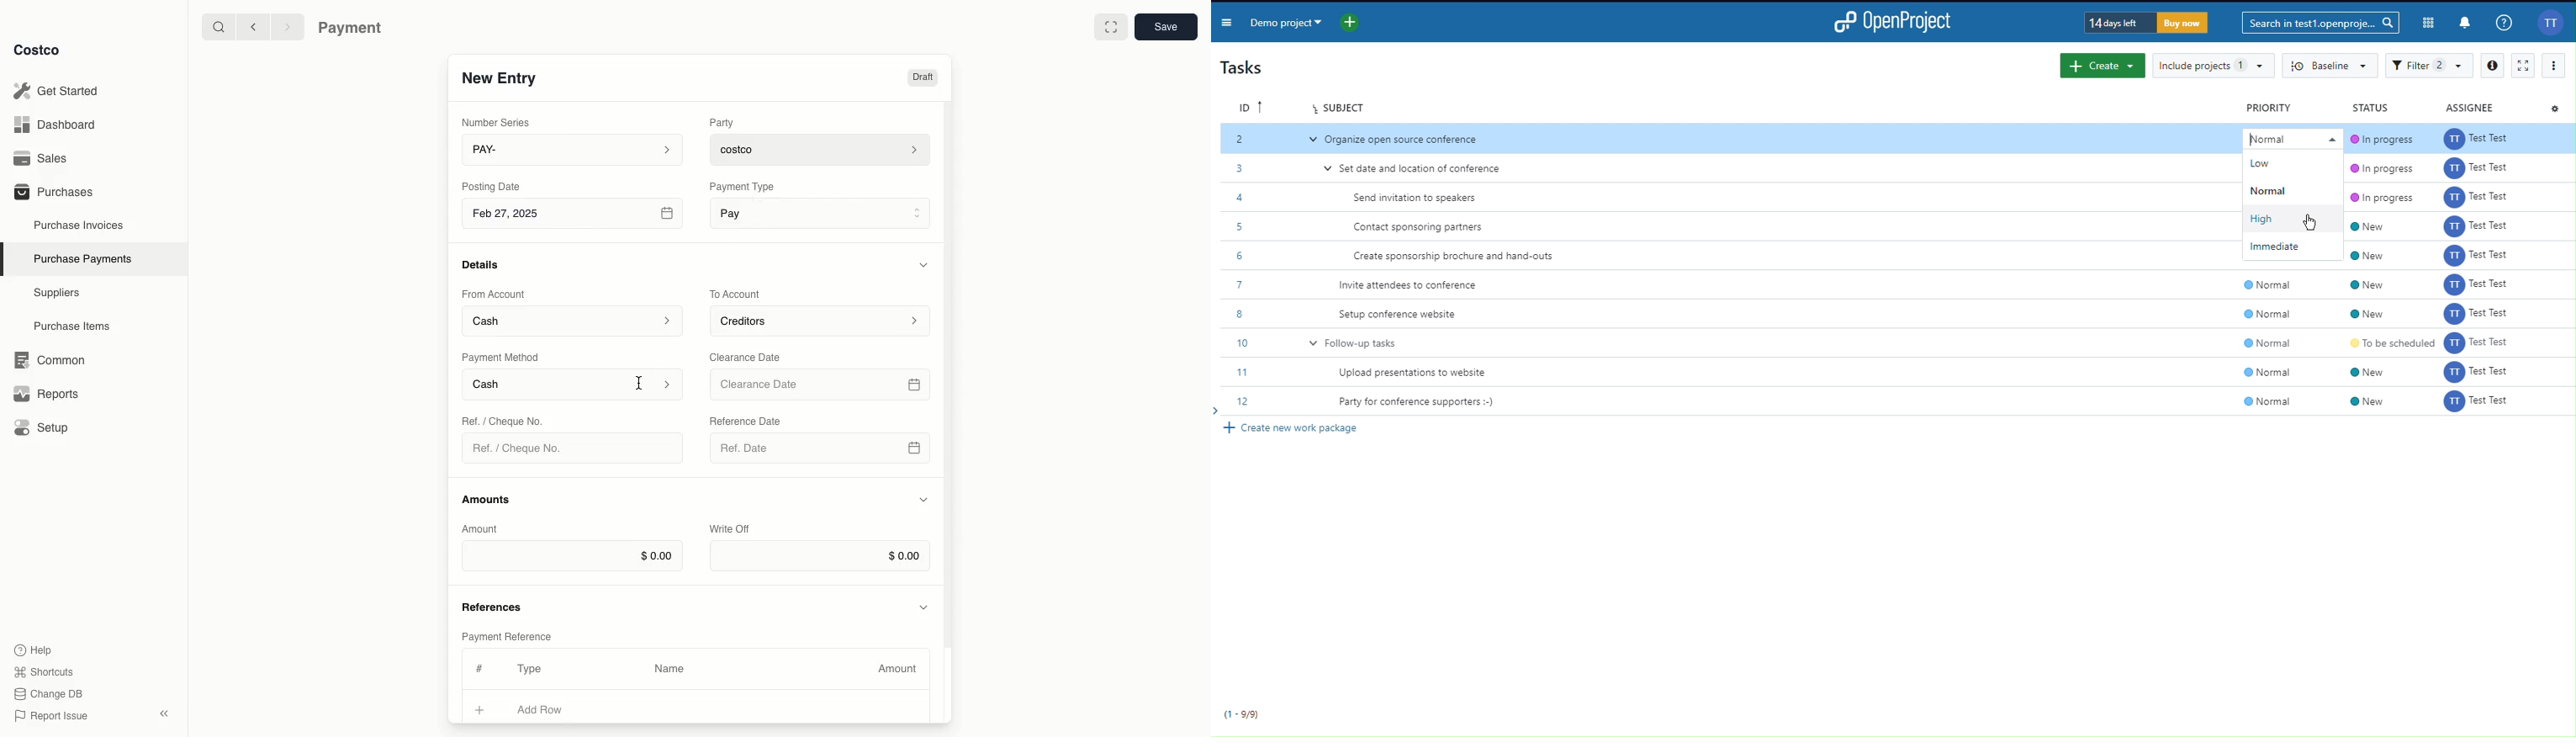  Describe the element at coordinates (253, 26) in the screenshot. I see `Back` at that location.